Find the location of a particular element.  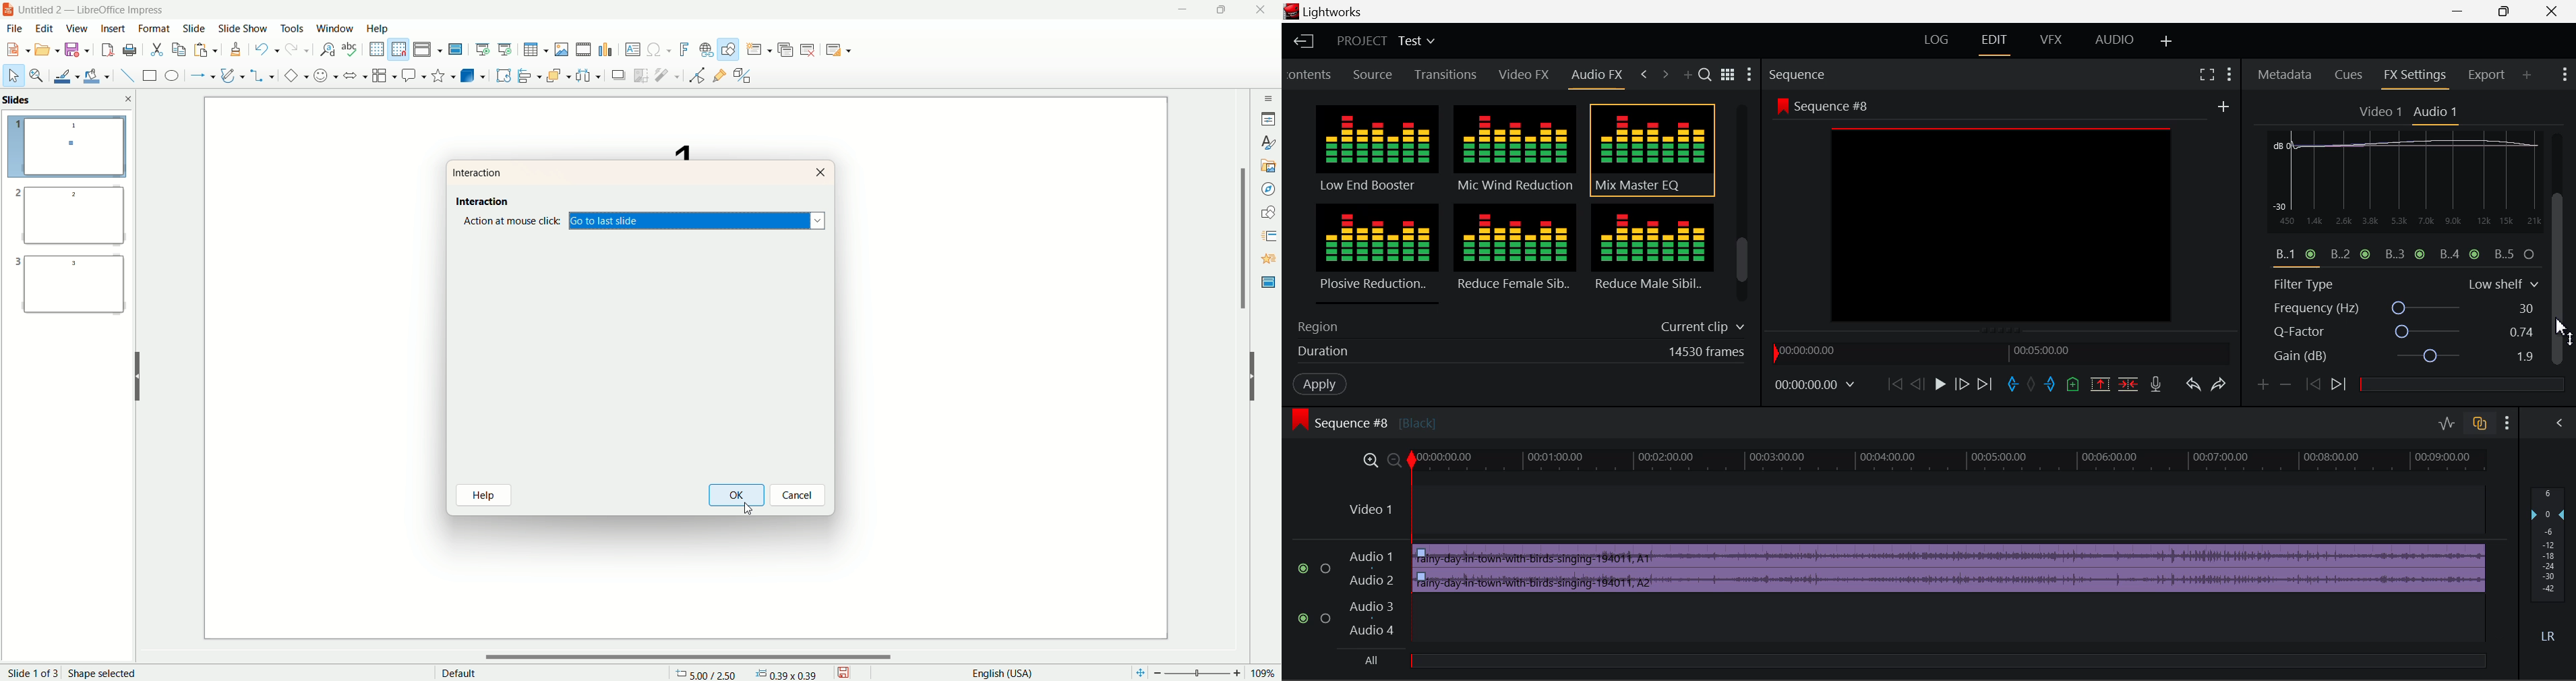

dropdown is located at coordinates (819, 222).